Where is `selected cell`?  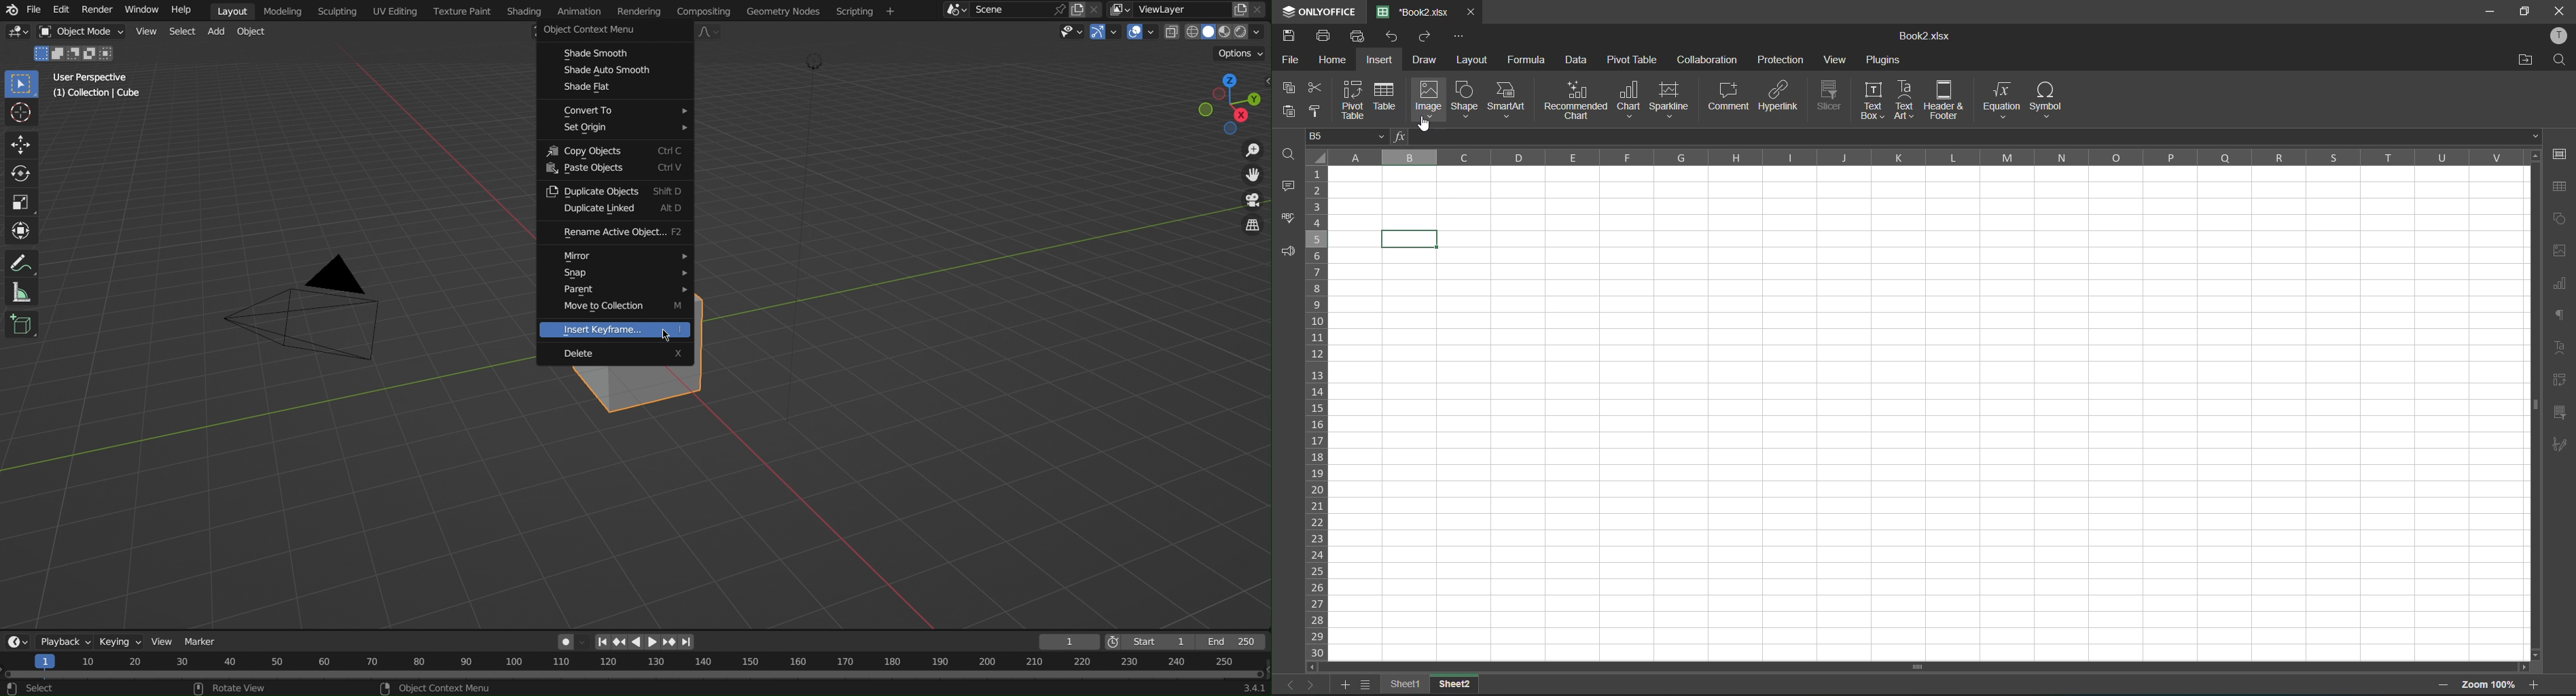 selected cell is located at coordinates (1412, 238).